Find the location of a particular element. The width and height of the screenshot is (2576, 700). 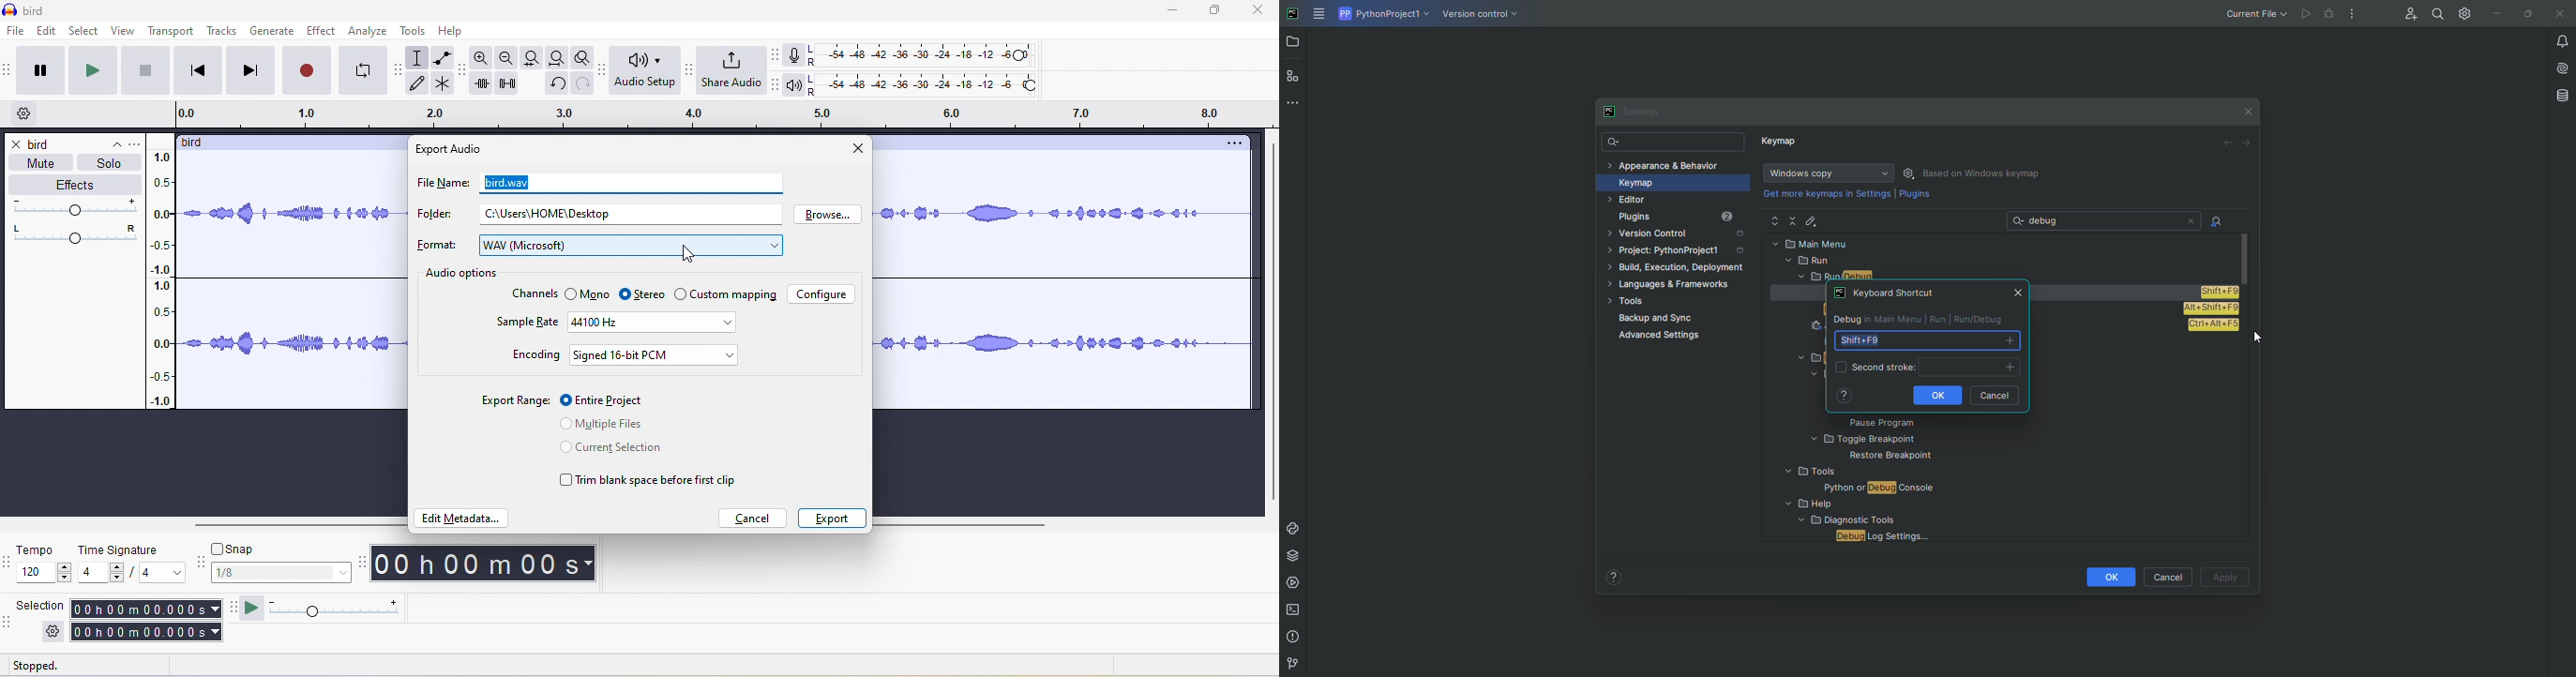

maximize is located at coordinates (1223, 14).